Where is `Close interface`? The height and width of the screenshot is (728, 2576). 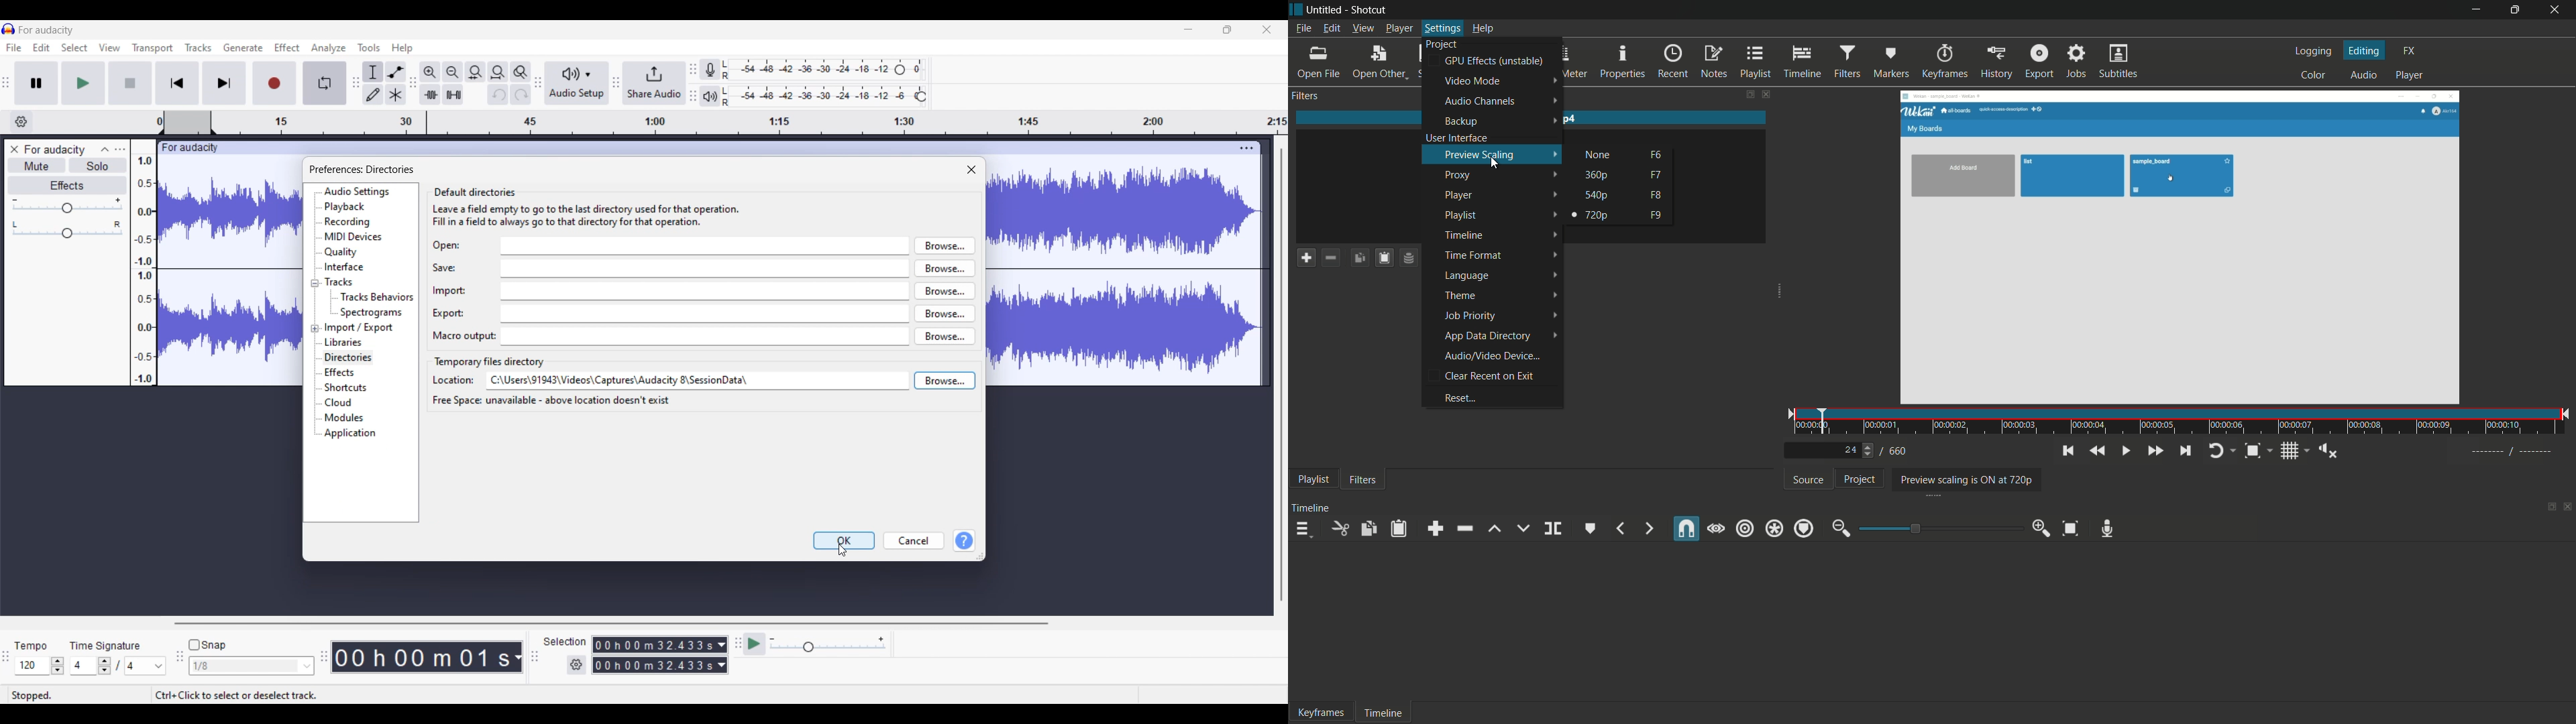
Close interface is located at coordinates (1267, 29).